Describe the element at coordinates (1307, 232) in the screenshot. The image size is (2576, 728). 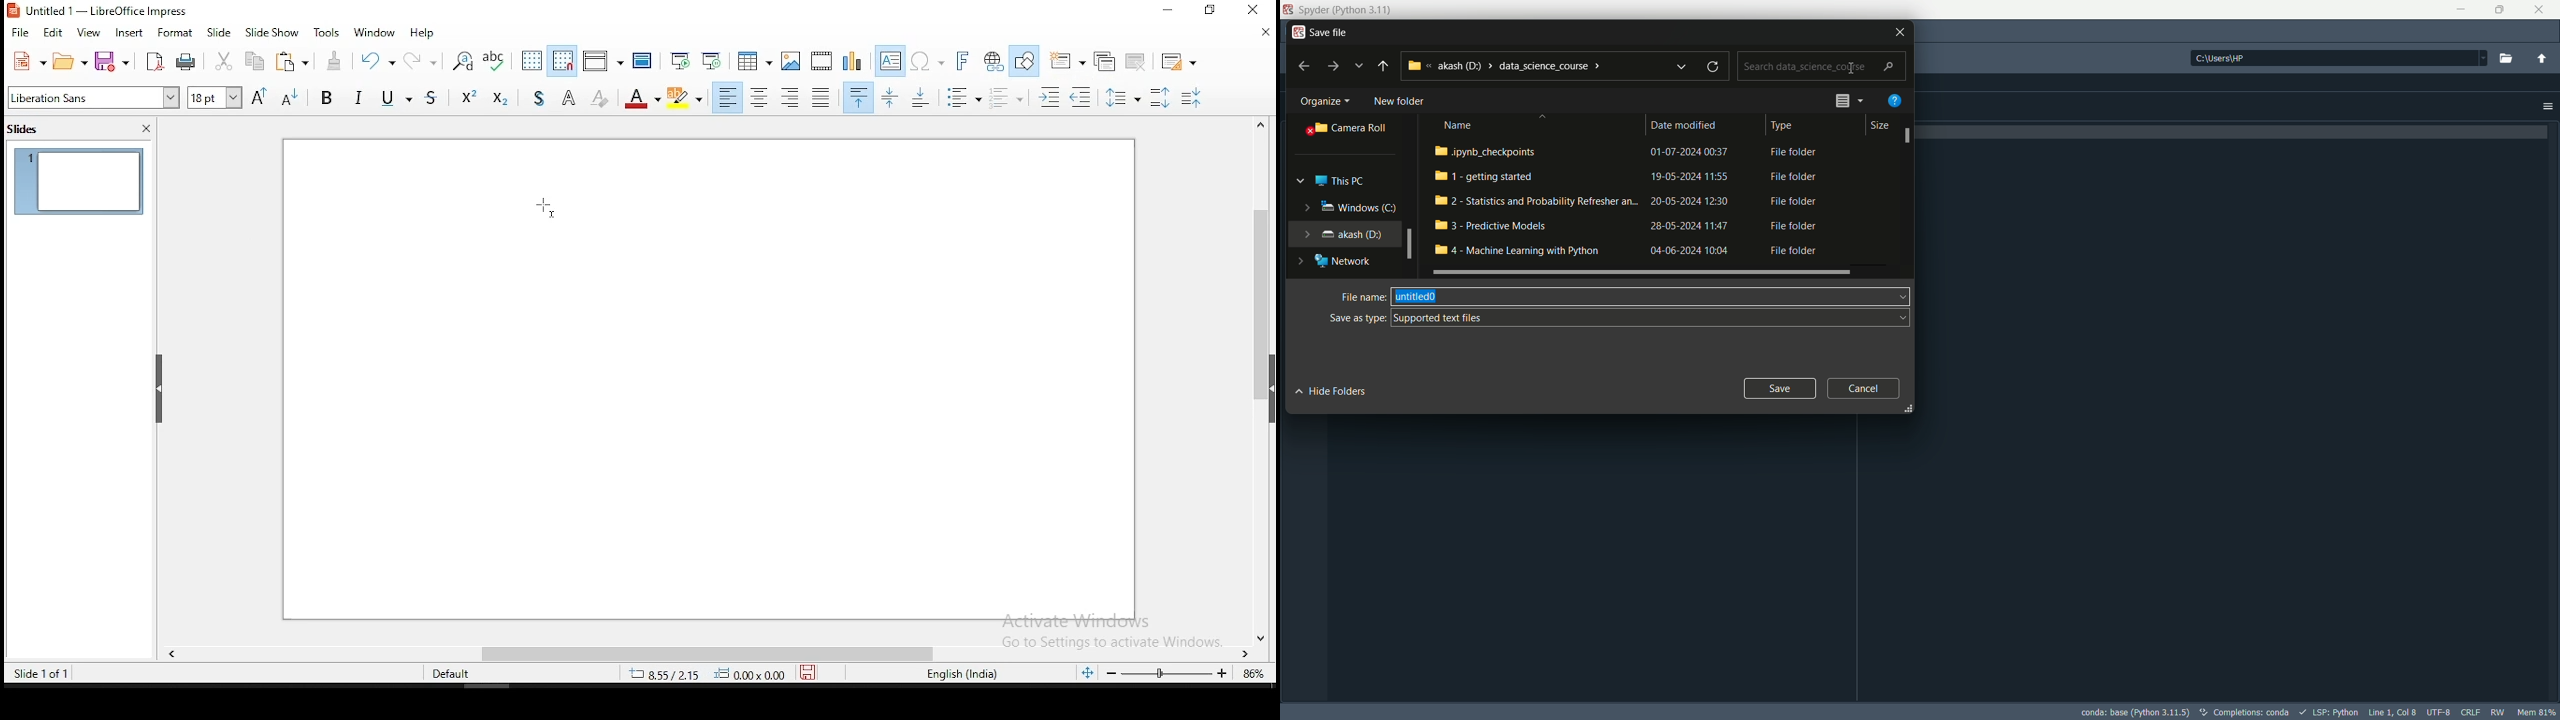
I see `Extend` at that location.